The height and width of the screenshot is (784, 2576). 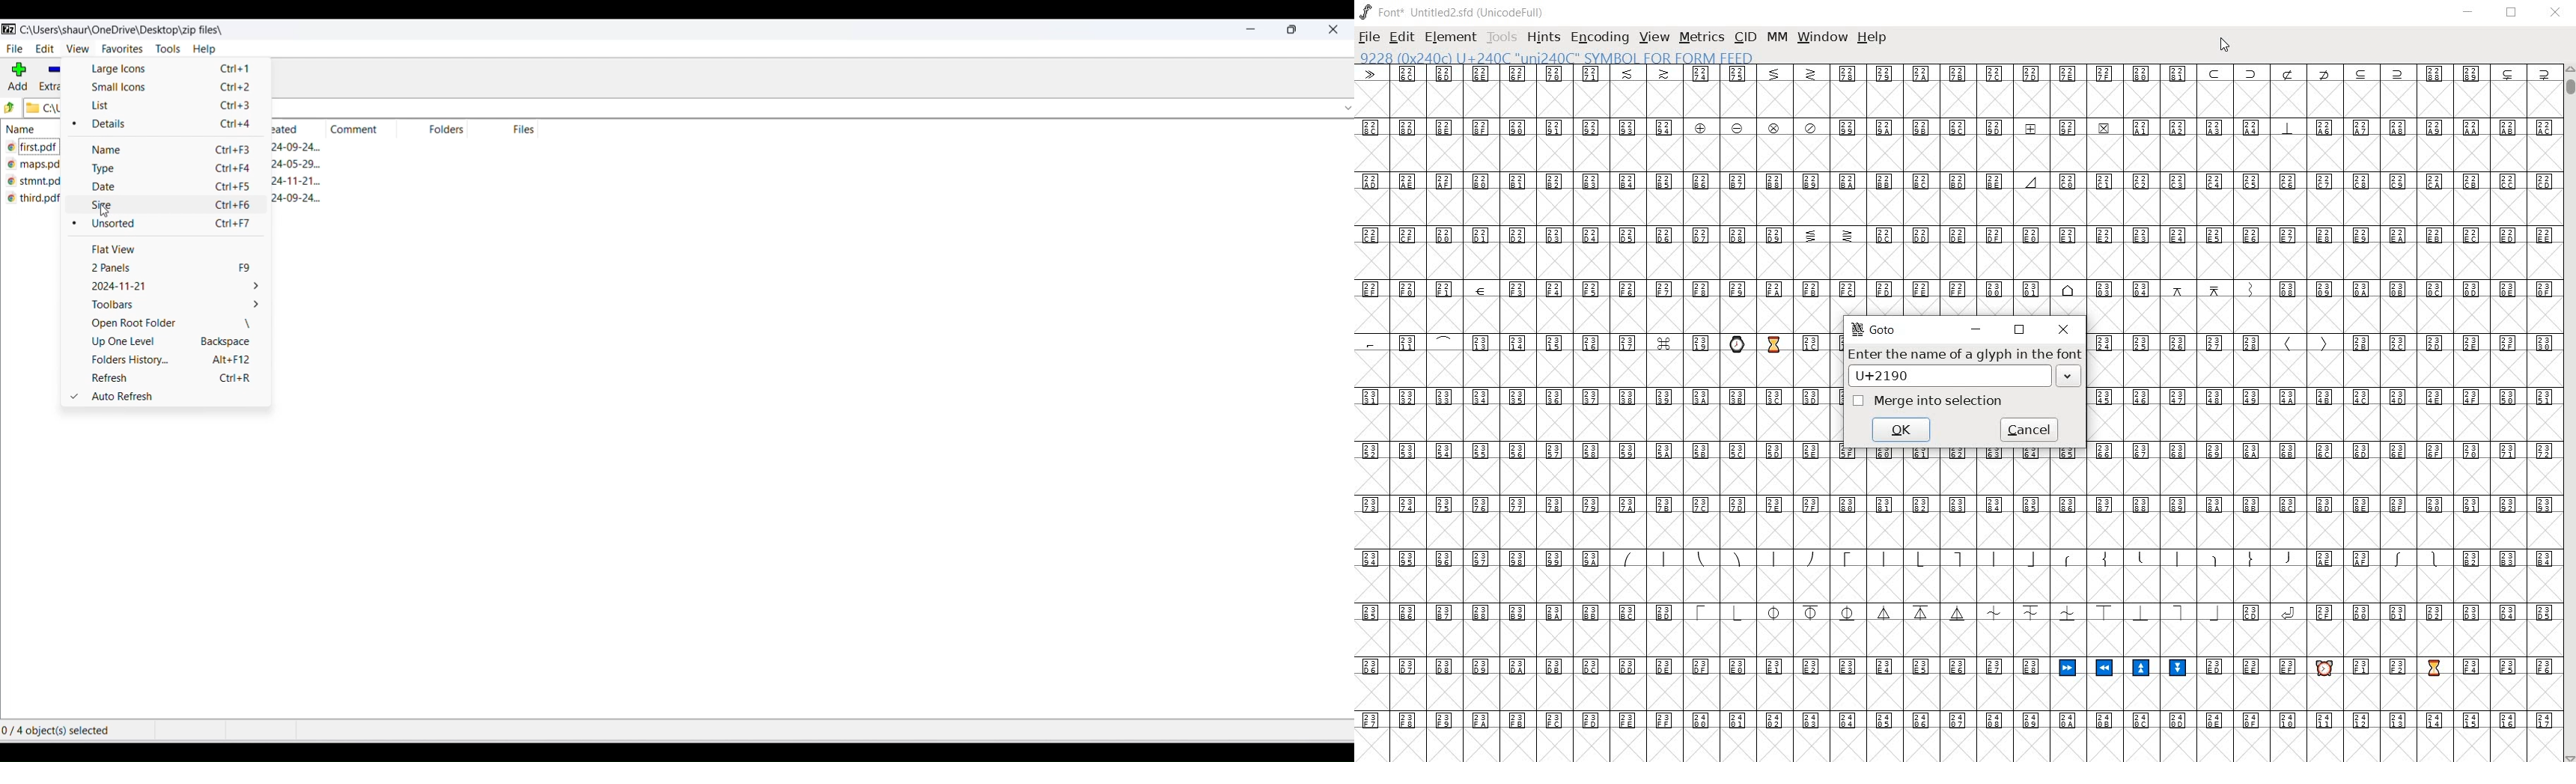 I want to click on dropdown, so click(x=1346, y=109).